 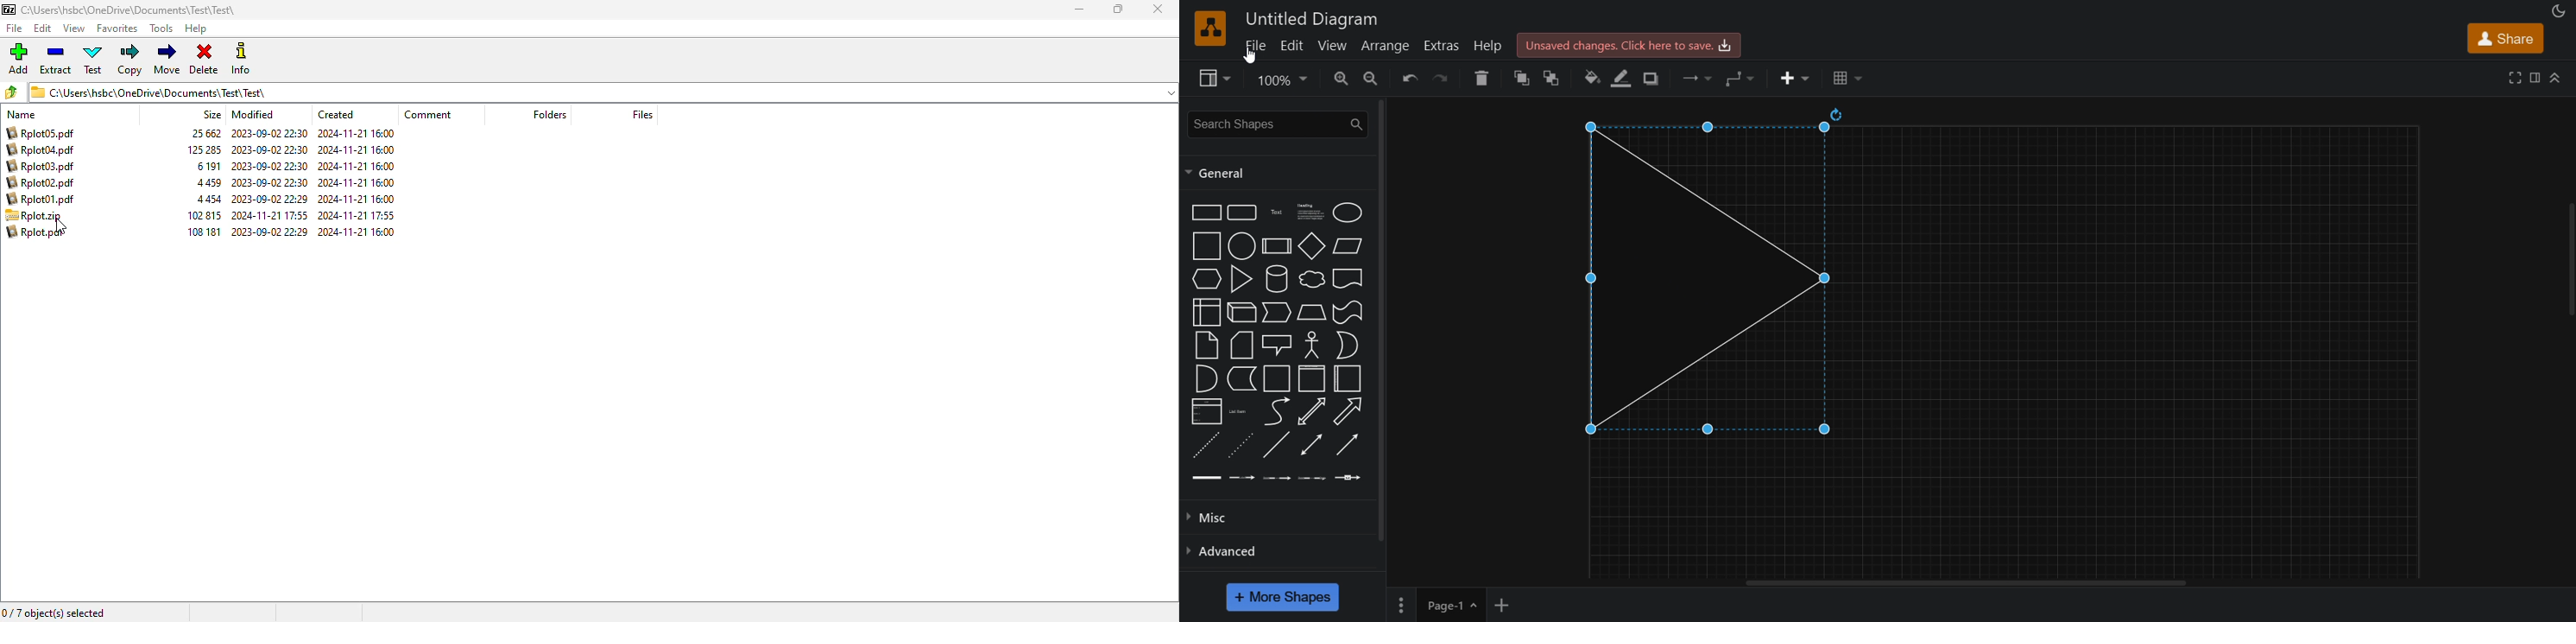 What do you see at coordinates (1347, 479) in the screenshot?
I see `connector with symbol` at bounding box center [1347, 479].